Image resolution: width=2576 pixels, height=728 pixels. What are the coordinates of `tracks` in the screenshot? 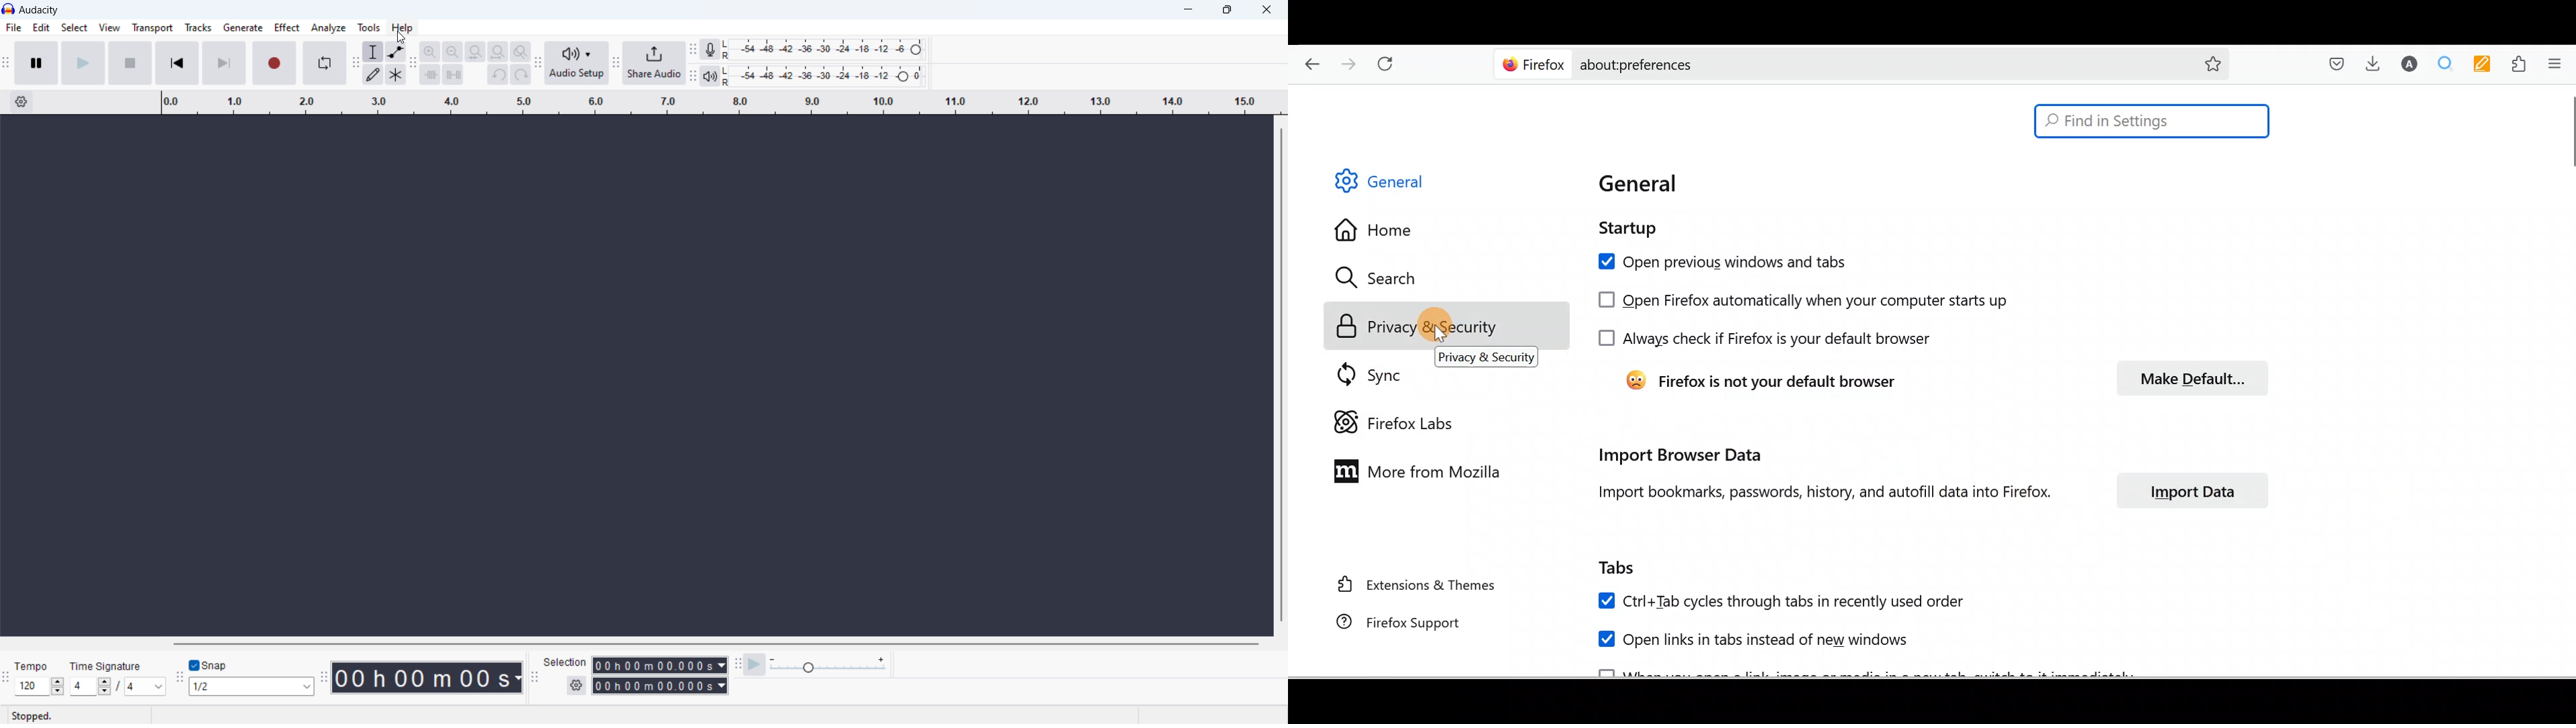 It's located at (197, 27).